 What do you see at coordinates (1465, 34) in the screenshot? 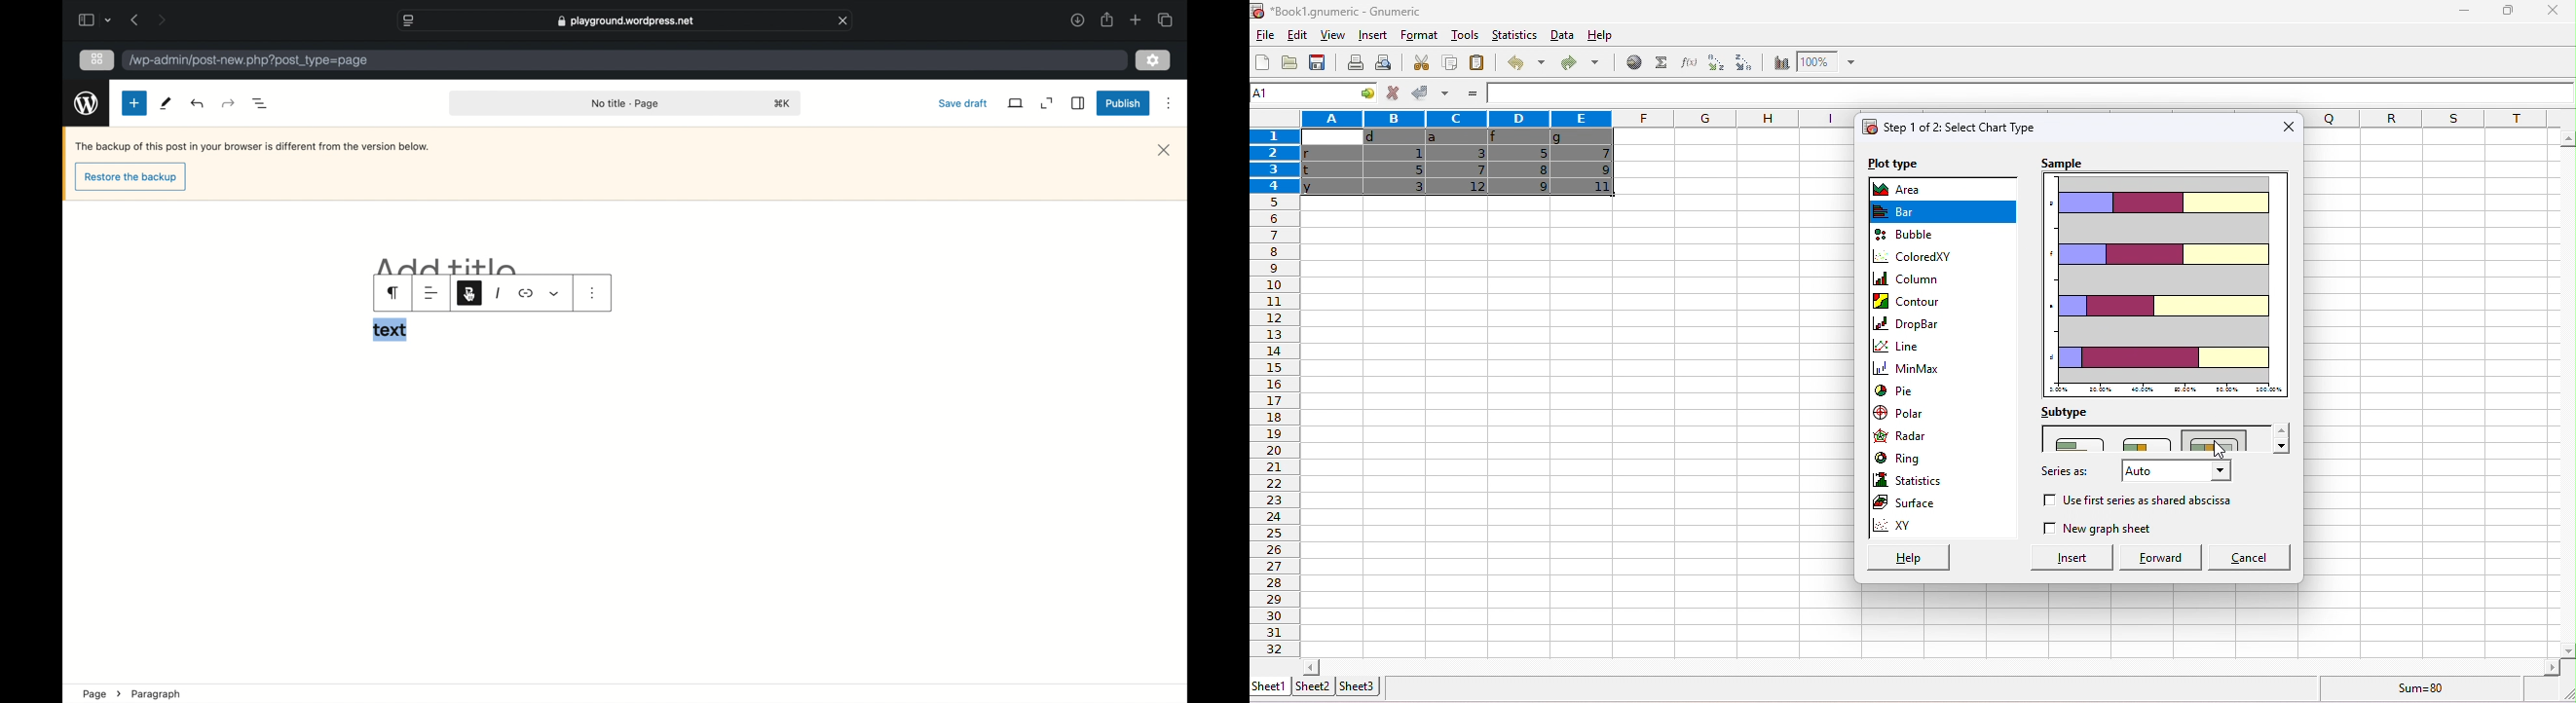
I see `tools` at bounding box center [1465, 34].